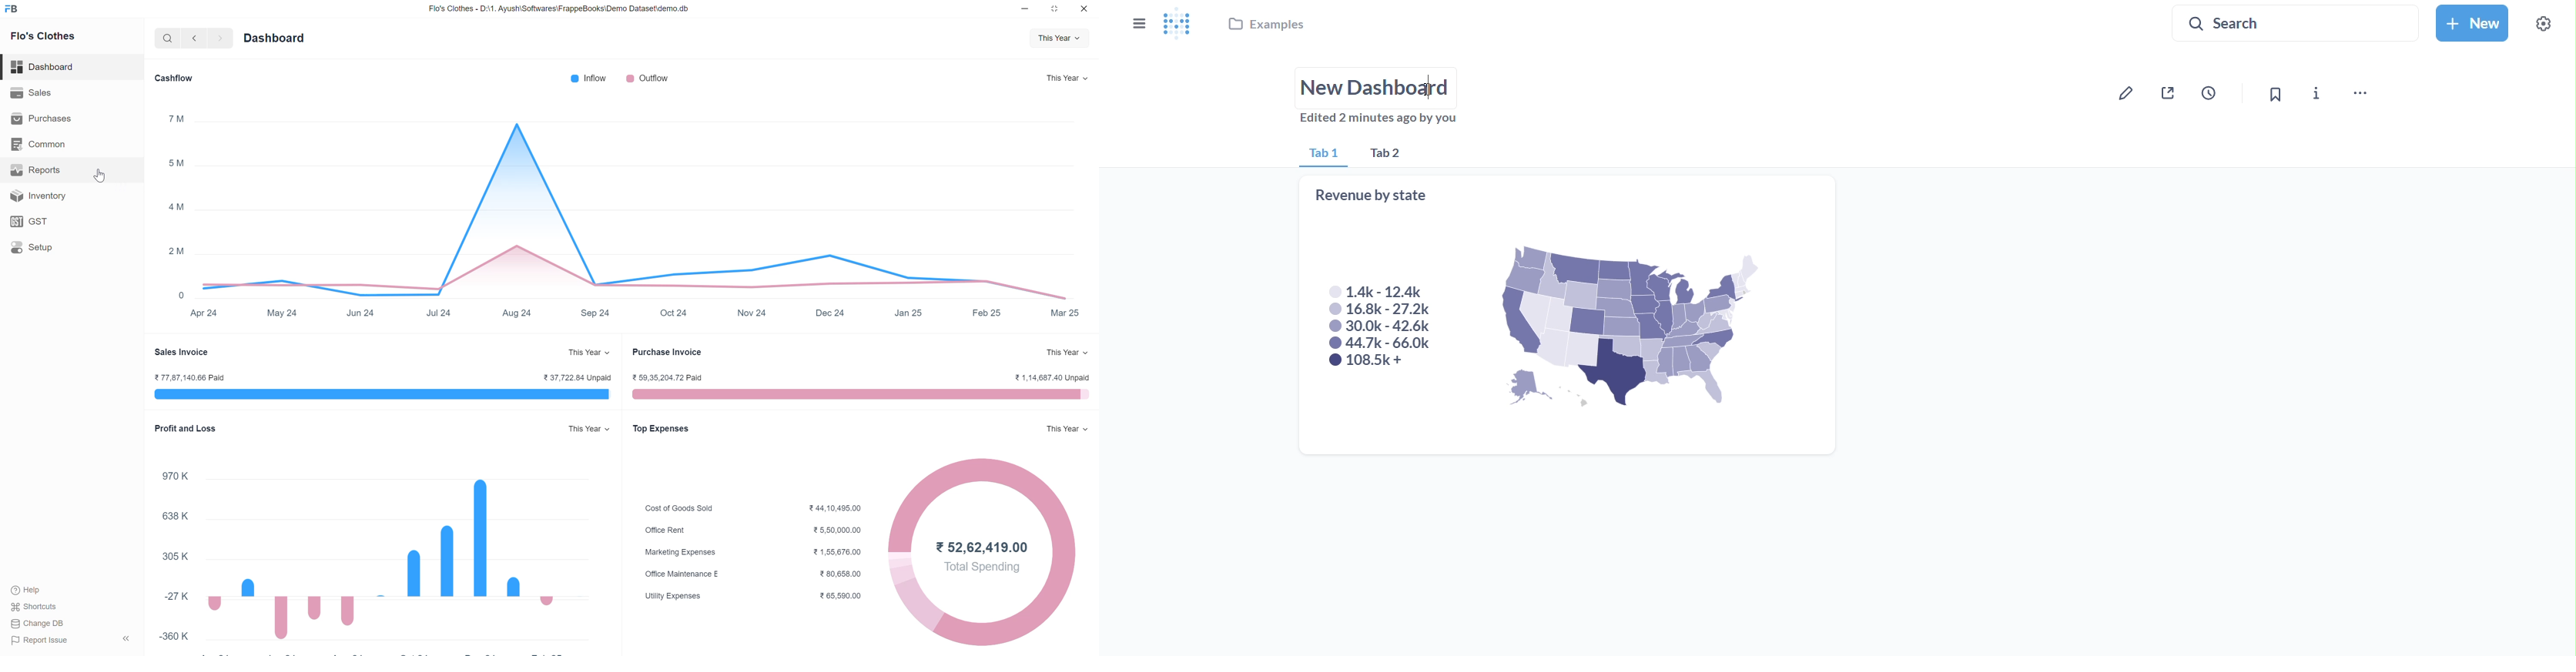  What do you see at coordinates (37, 641) in the screenshot?
I see `Report Issue` at bounding box center [37, 641].